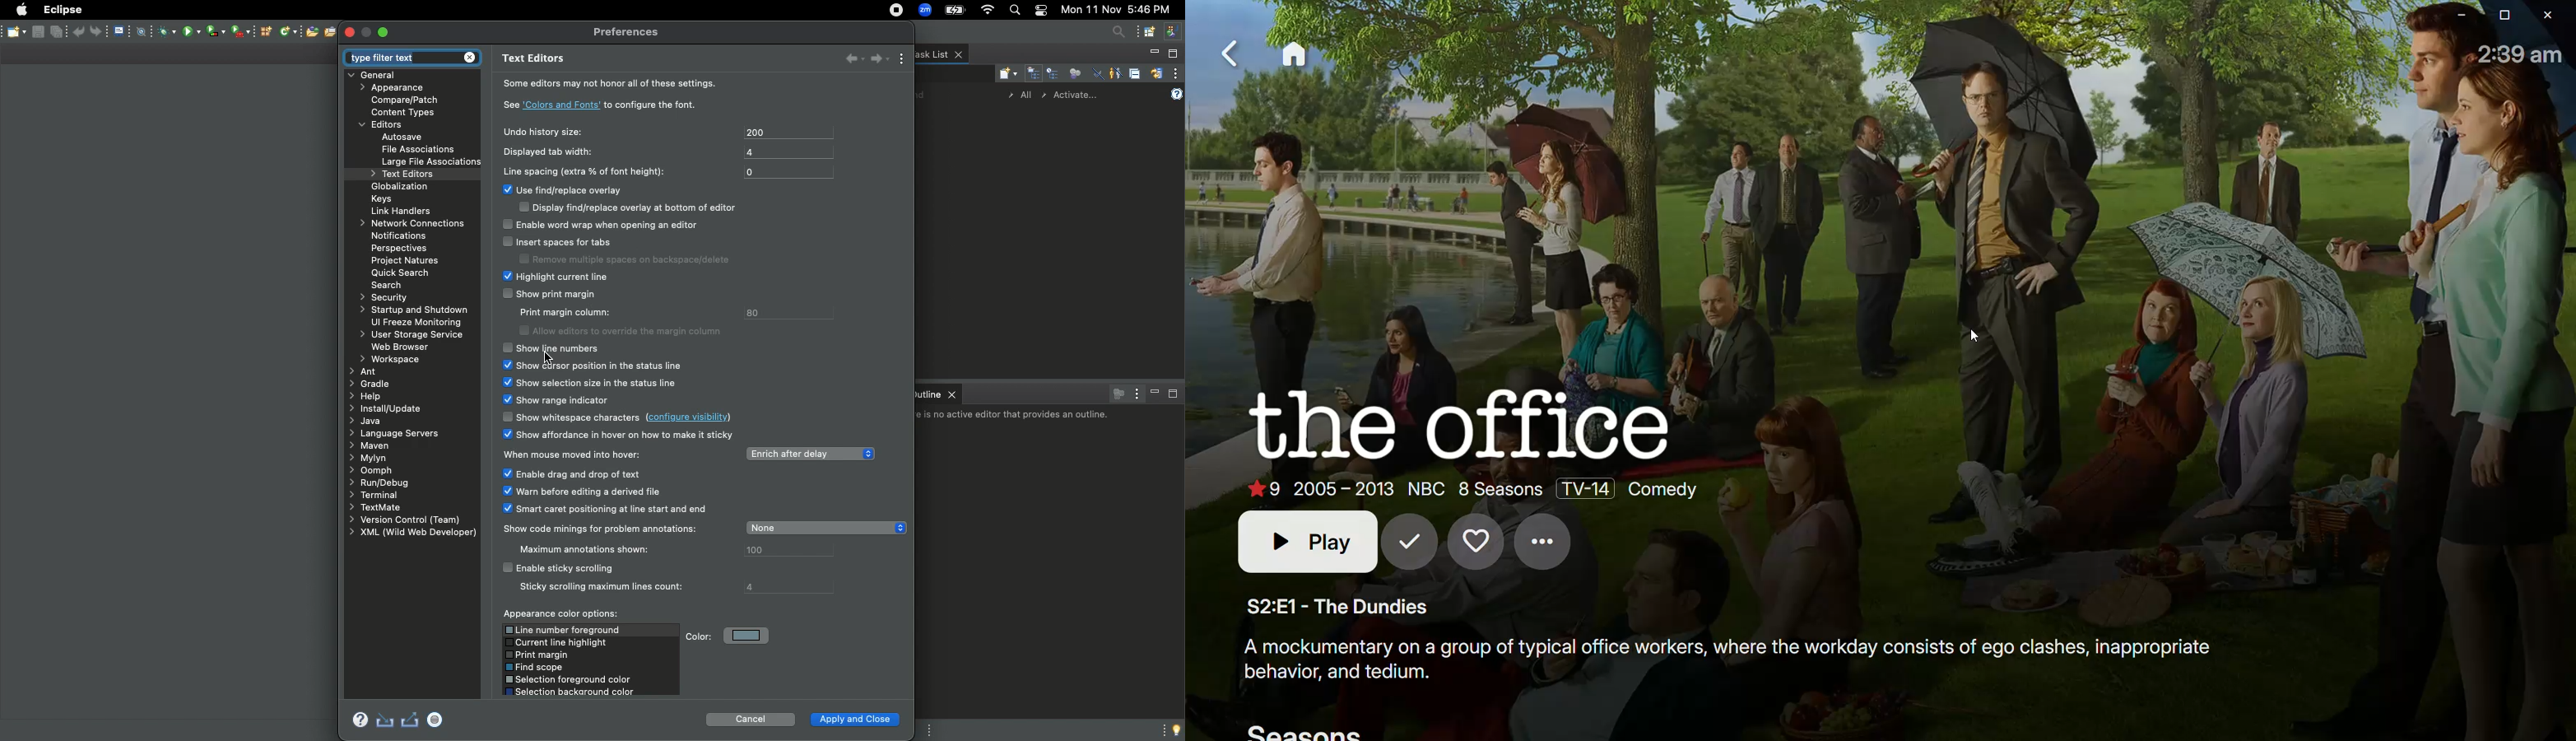 Image resolution: width=2576 pixels, height=756 pixels. I want to click on Highlight current line, so click(580, 277).